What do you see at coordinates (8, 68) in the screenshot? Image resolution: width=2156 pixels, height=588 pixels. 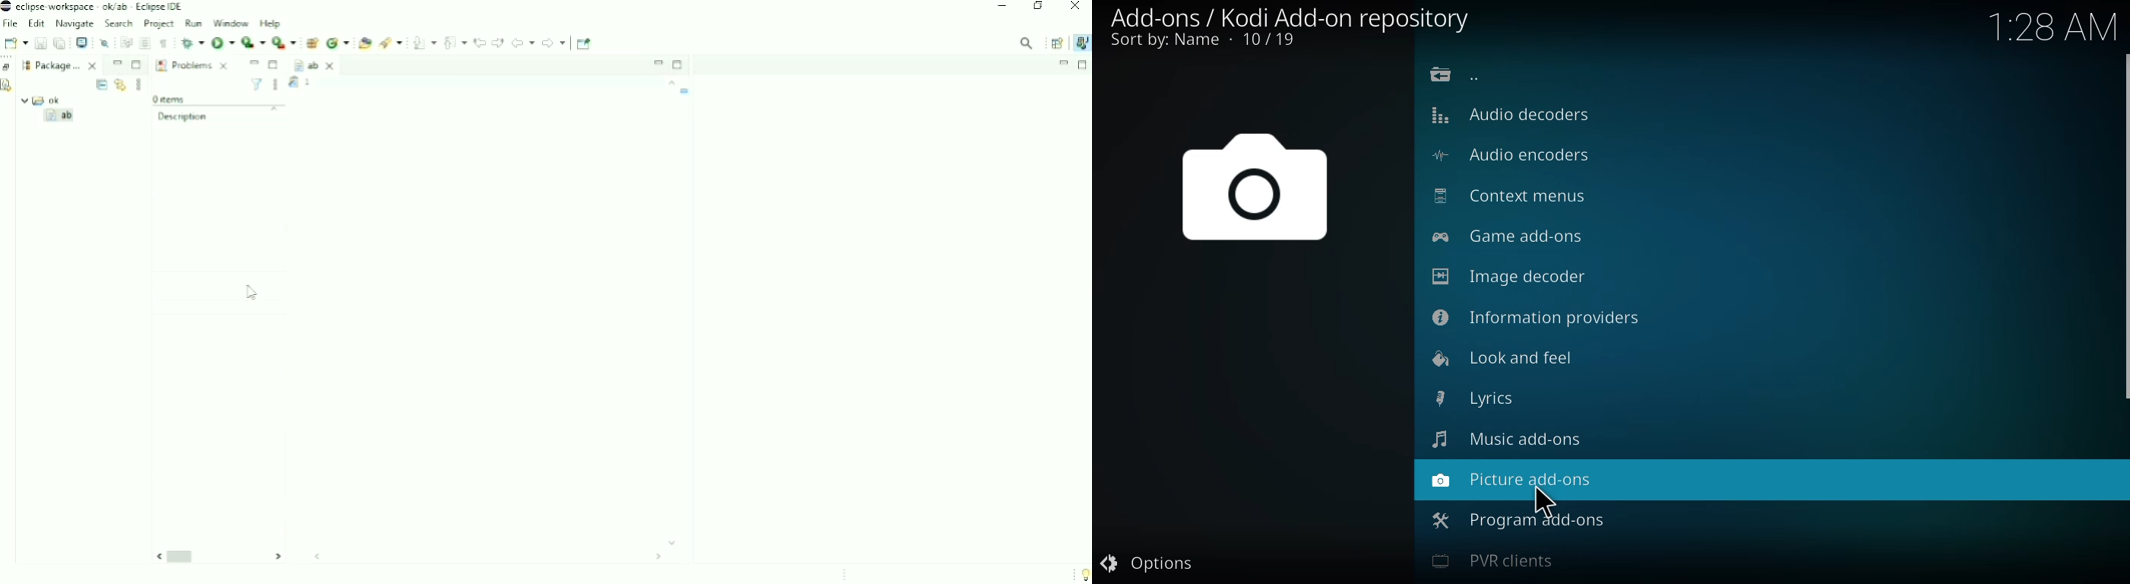 I see `Restore` at bounding box center [8, 68].